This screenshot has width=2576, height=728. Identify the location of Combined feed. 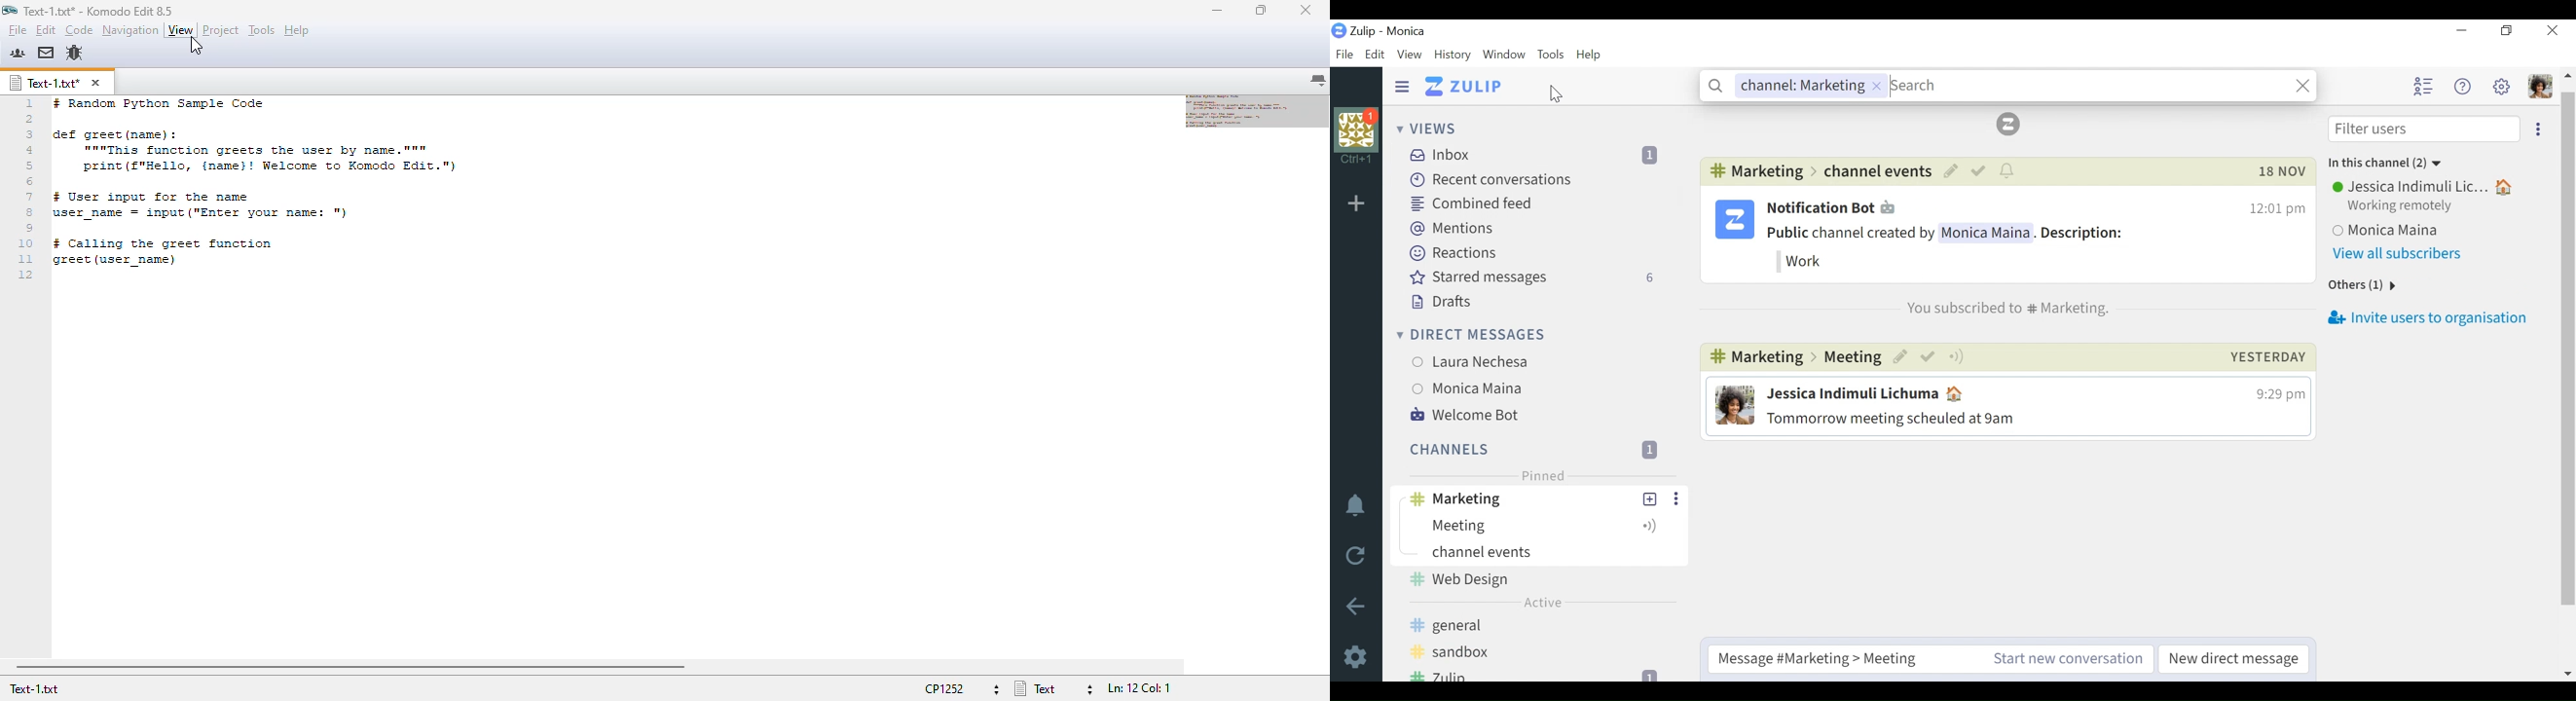
(1471, 204).